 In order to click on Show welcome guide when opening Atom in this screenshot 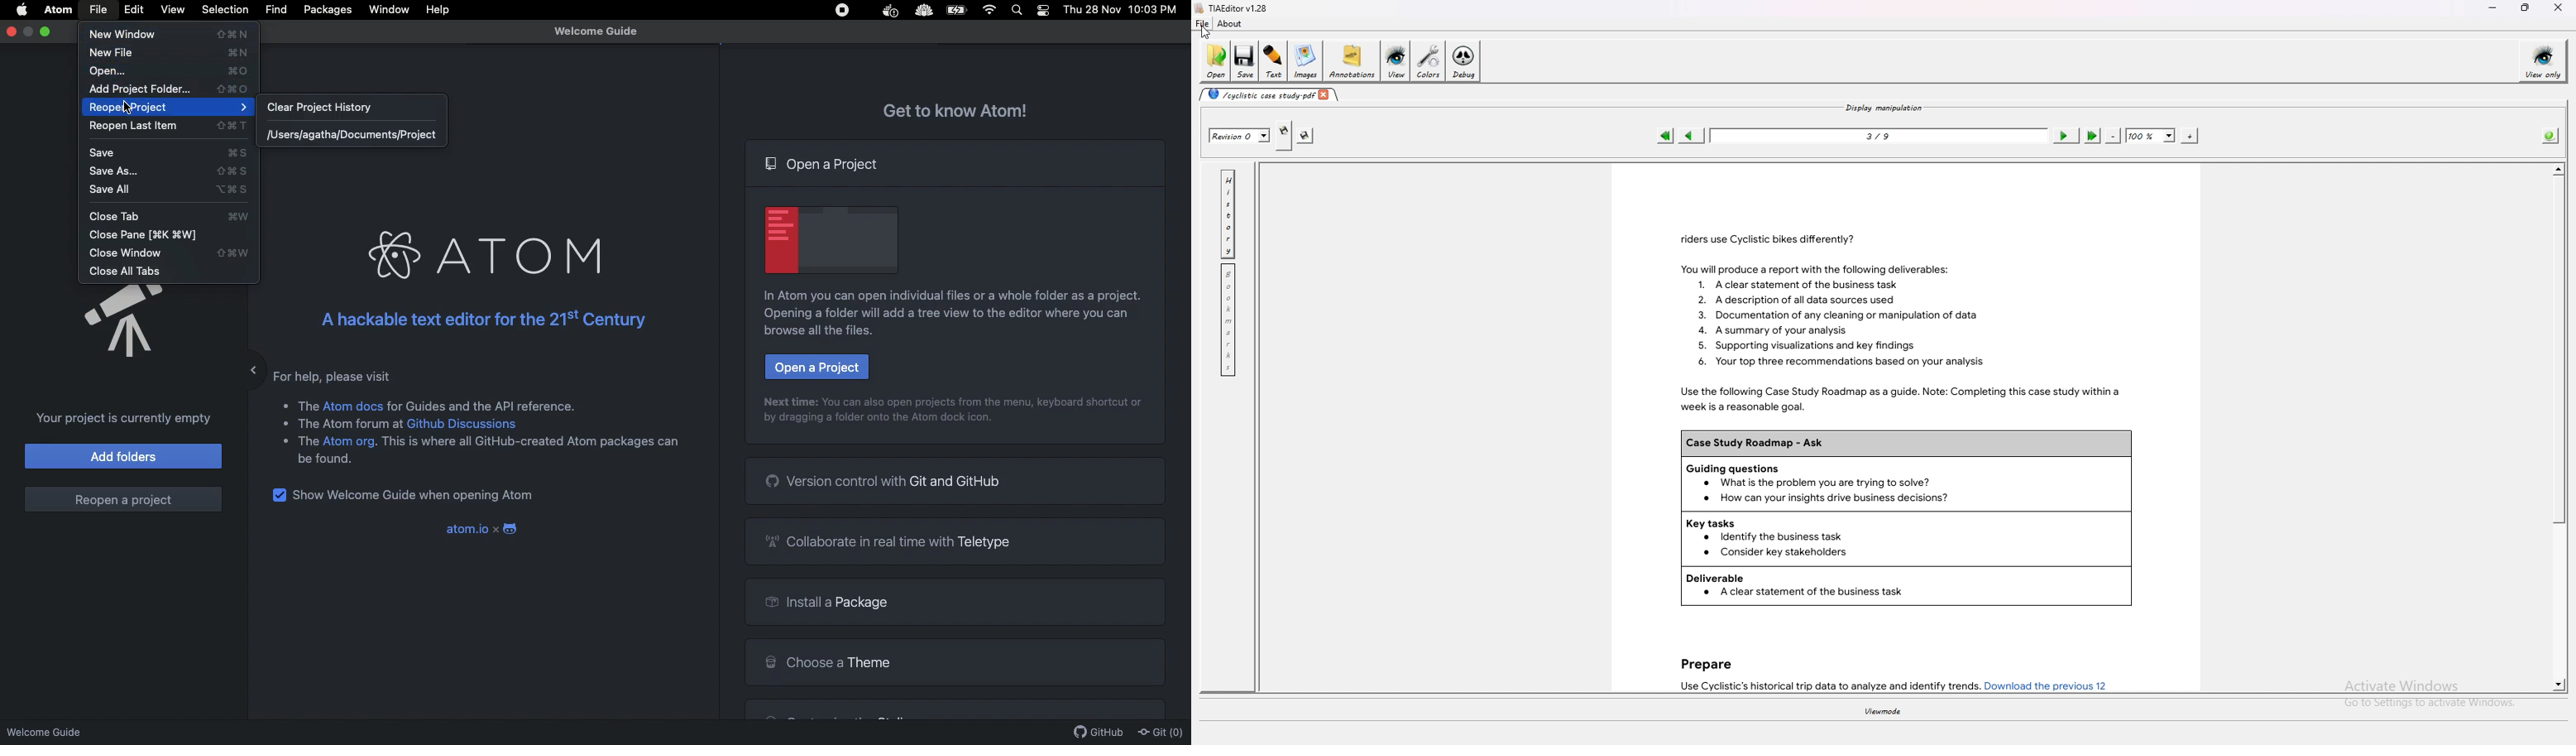, I will do `click(417, 497)`.